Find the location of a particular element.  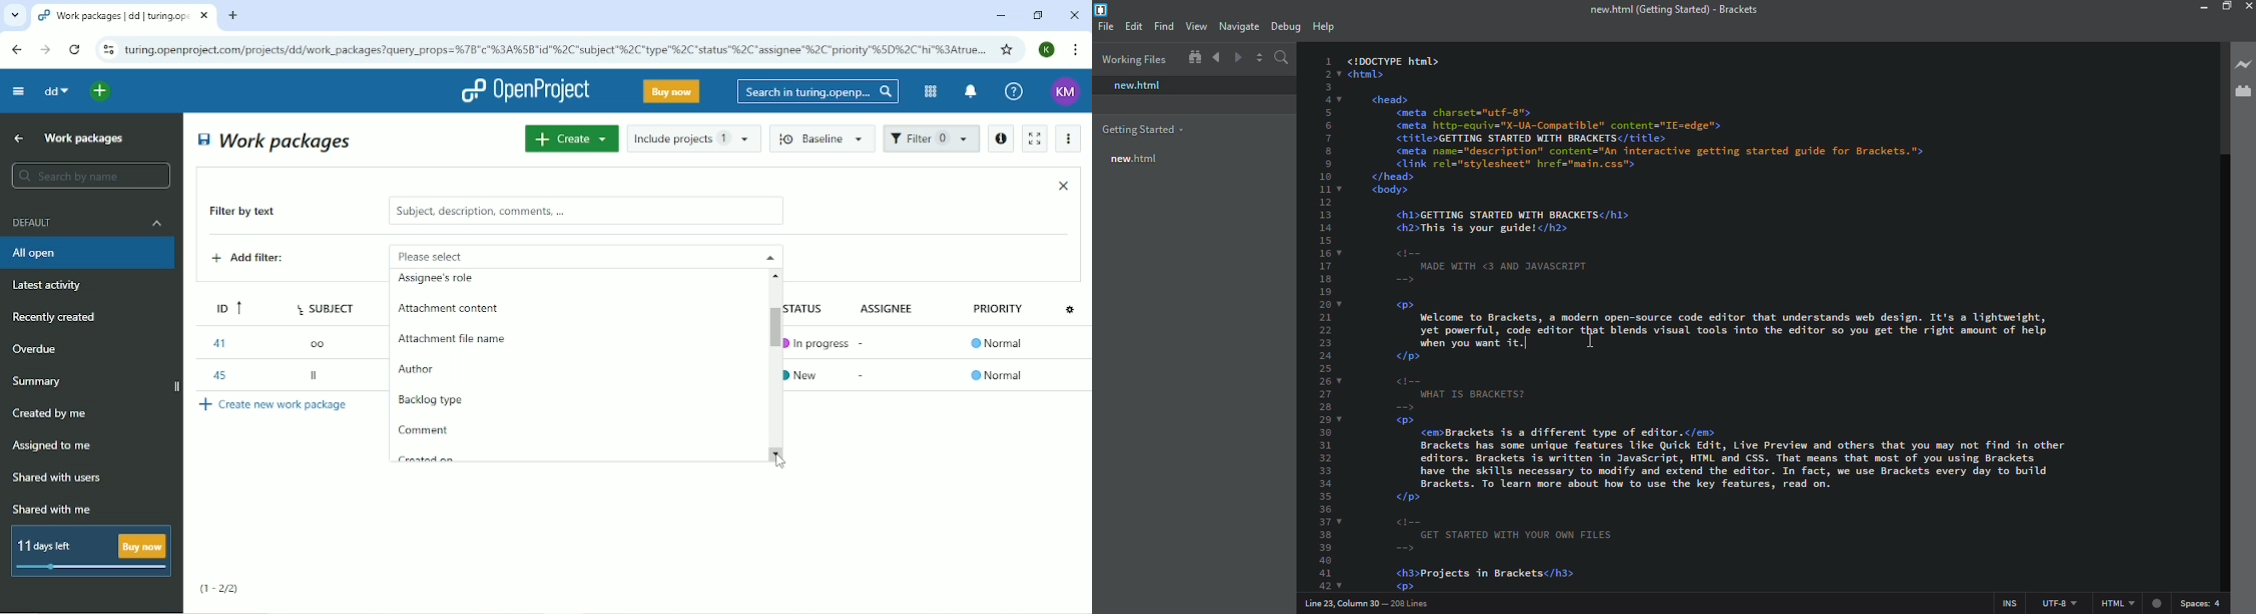

Bookmark this tab is located at coordinates (1007, 49).